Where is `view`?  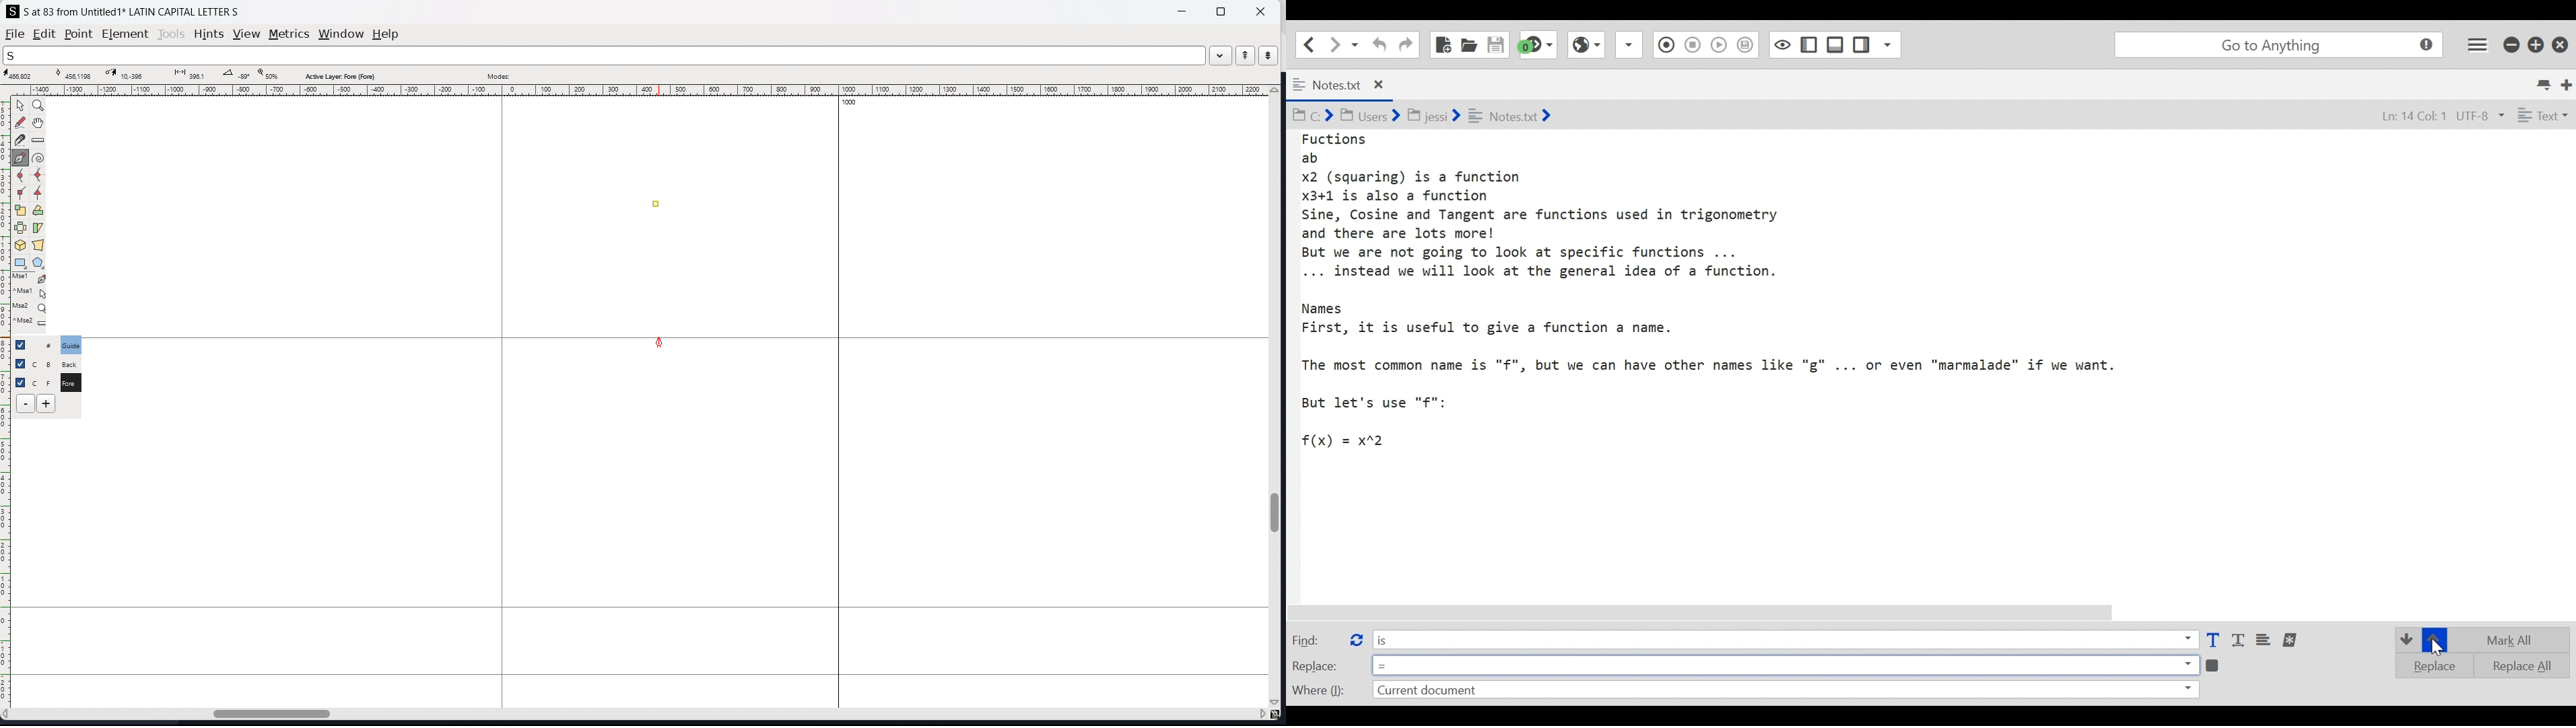 view is located at coordinates (246, 34).